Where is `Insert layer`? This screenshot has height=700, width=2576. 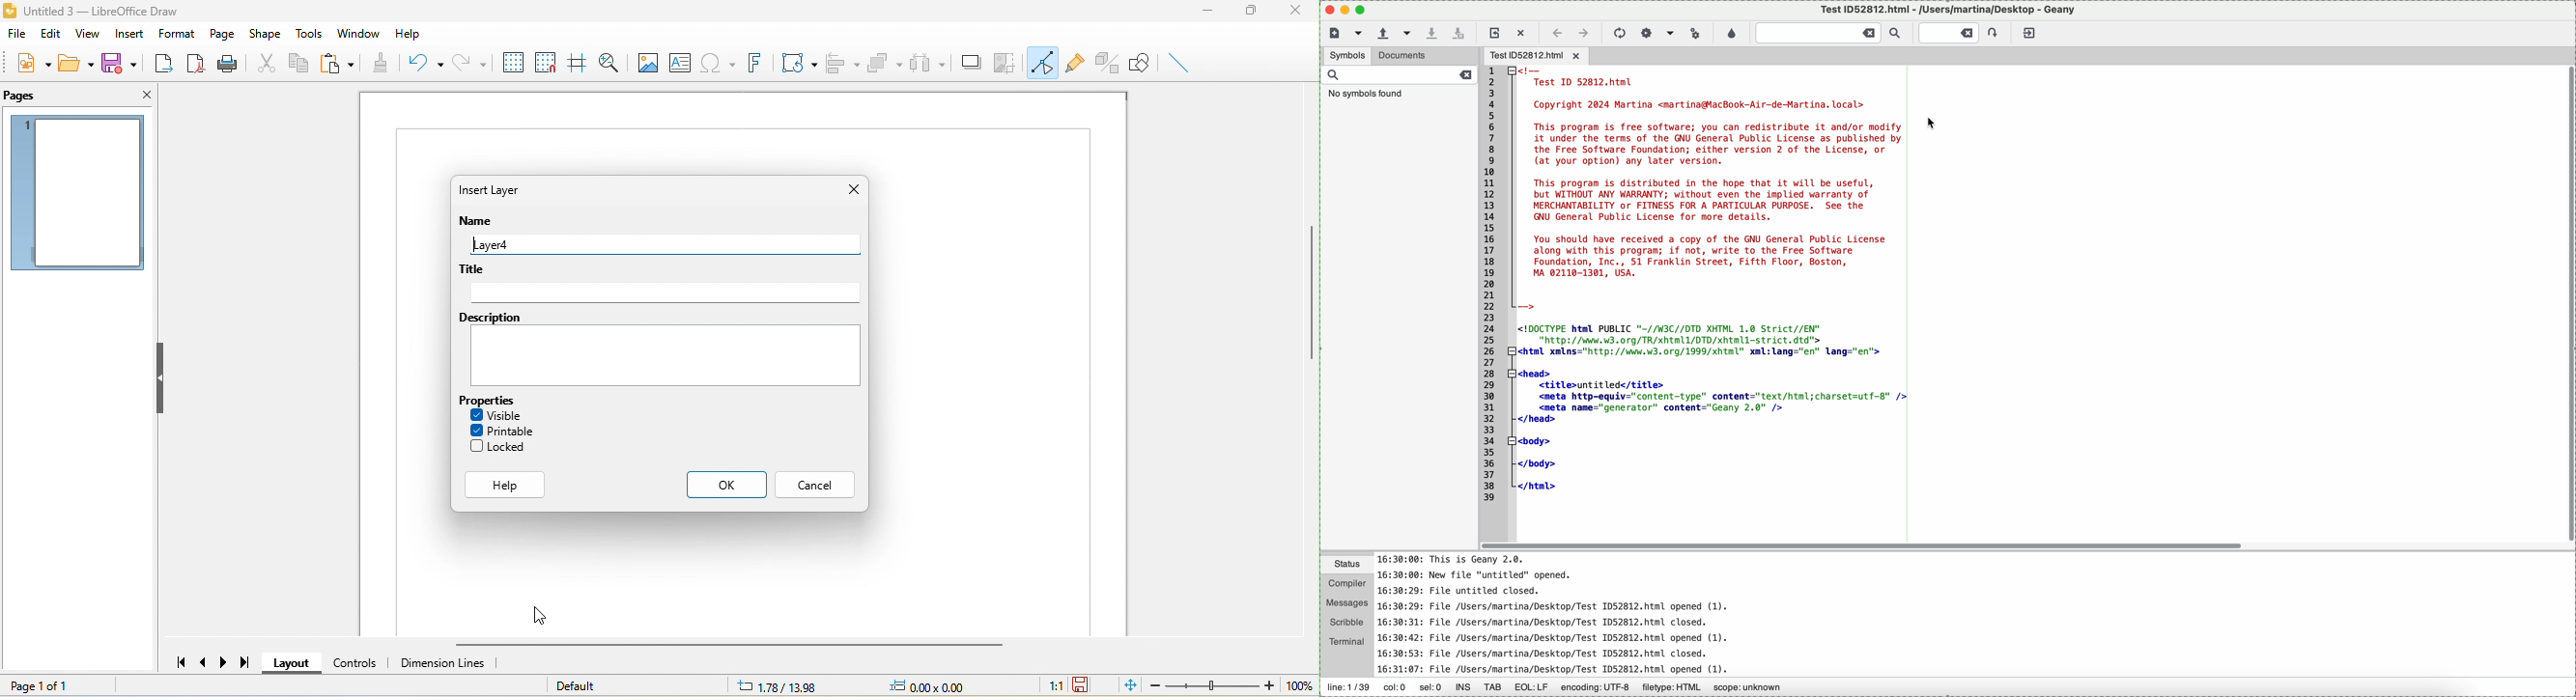
Insert layer is located at coordinates (491, 191).